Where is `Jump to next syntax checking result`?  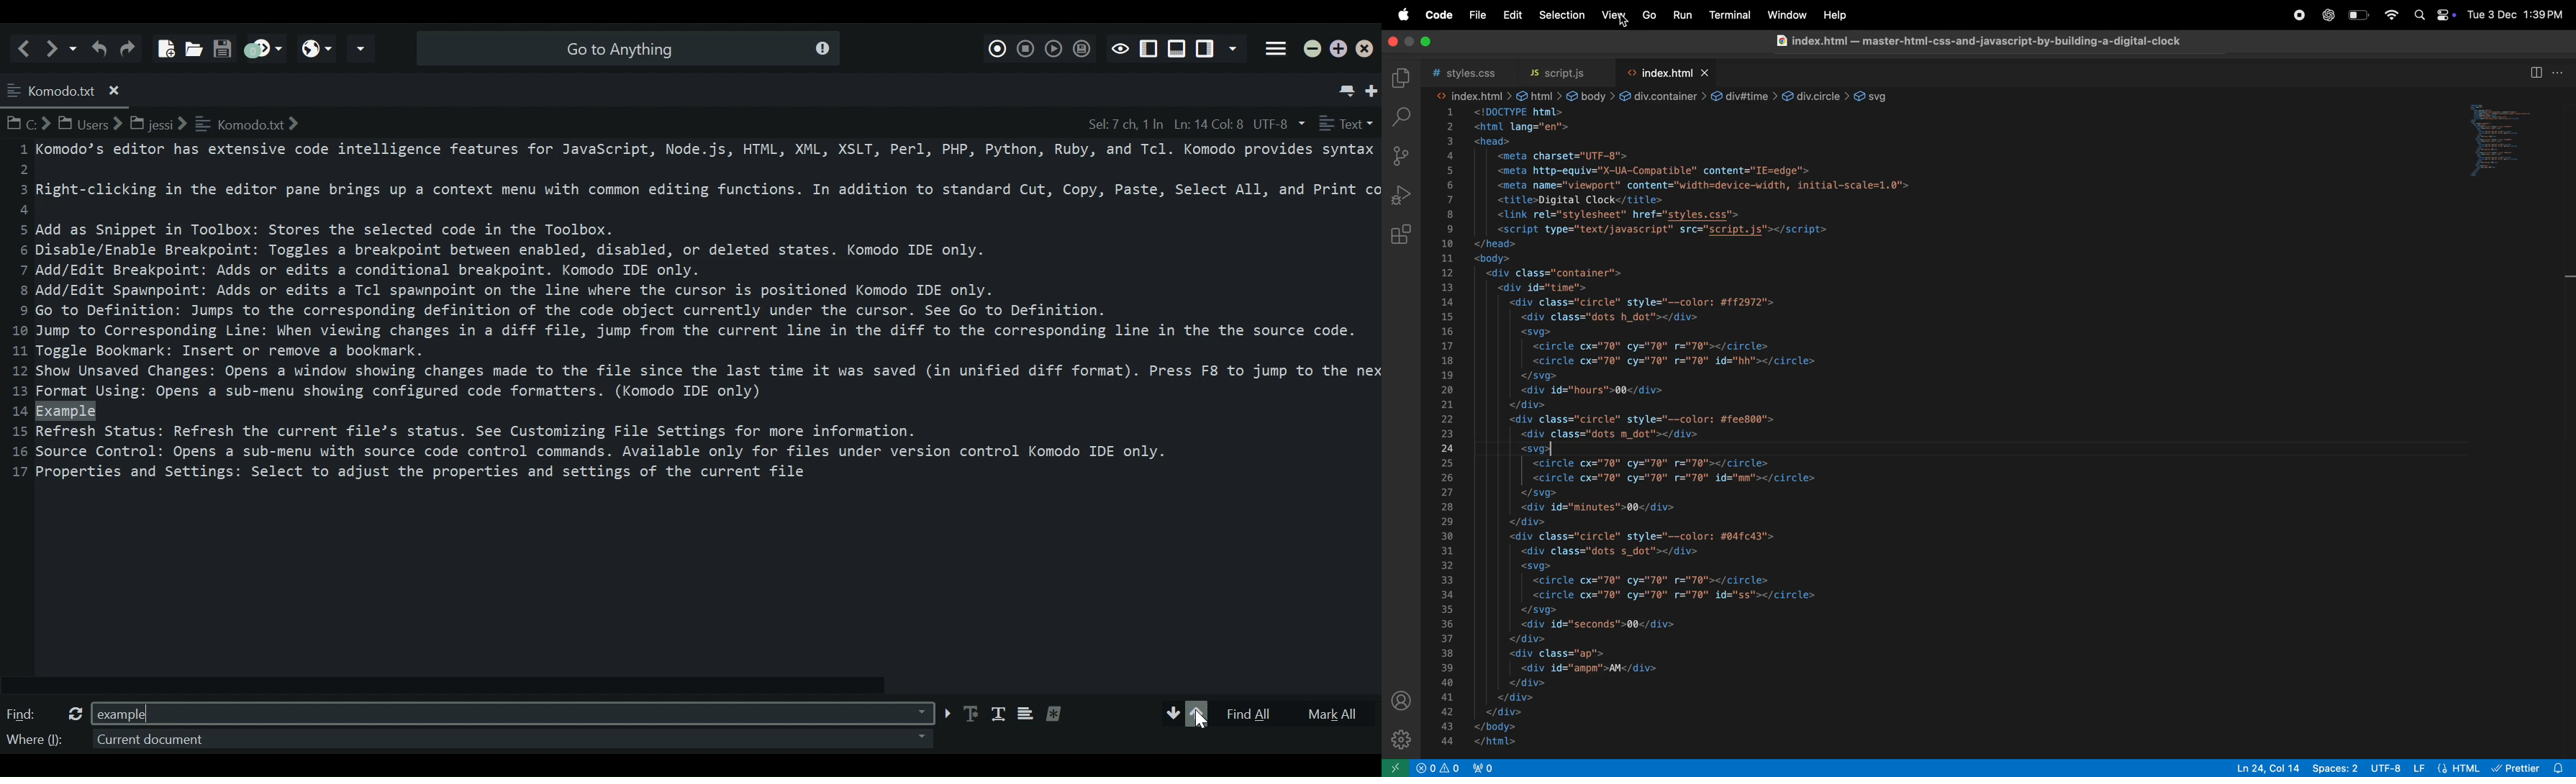
Jump to next syntax checking result is located at coordinates (262, 48).